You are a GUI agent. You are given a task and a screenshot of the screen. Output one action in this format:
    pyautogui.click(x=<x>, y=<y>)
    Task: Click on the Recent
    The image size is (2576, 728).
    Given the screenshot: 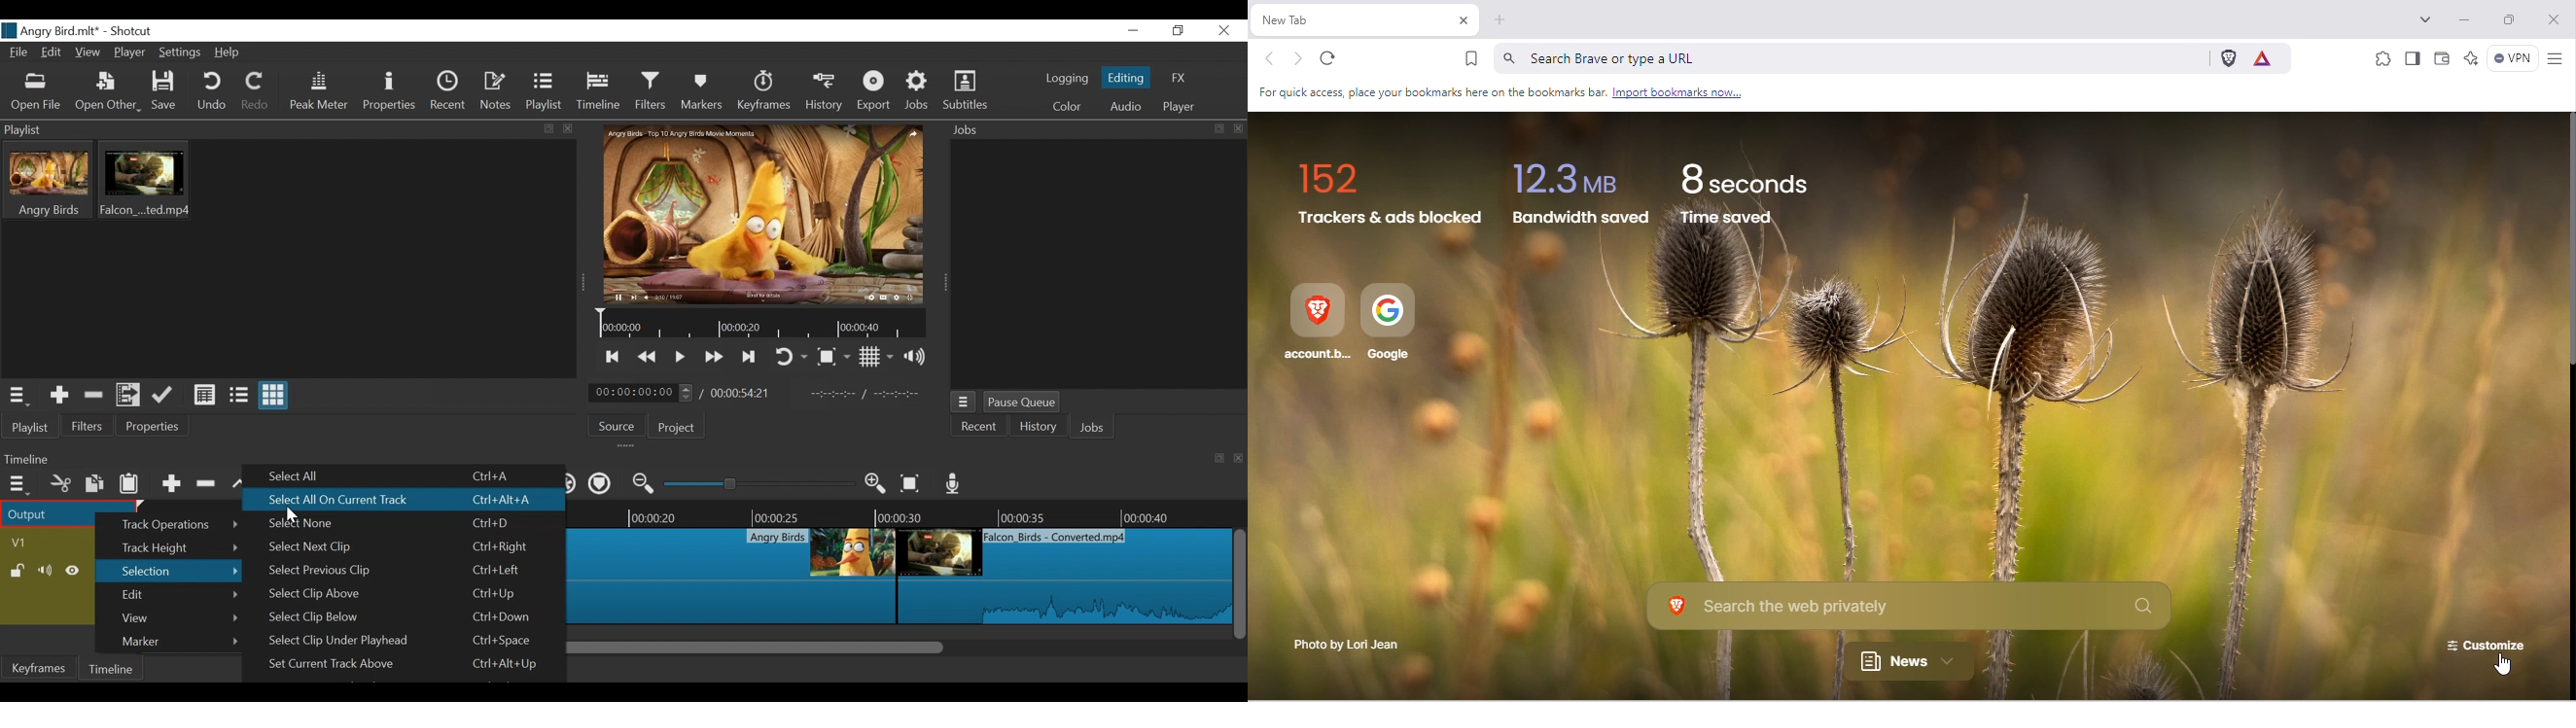 What is the action you would take?
    pyautogui.click(x=980, y=428)
    